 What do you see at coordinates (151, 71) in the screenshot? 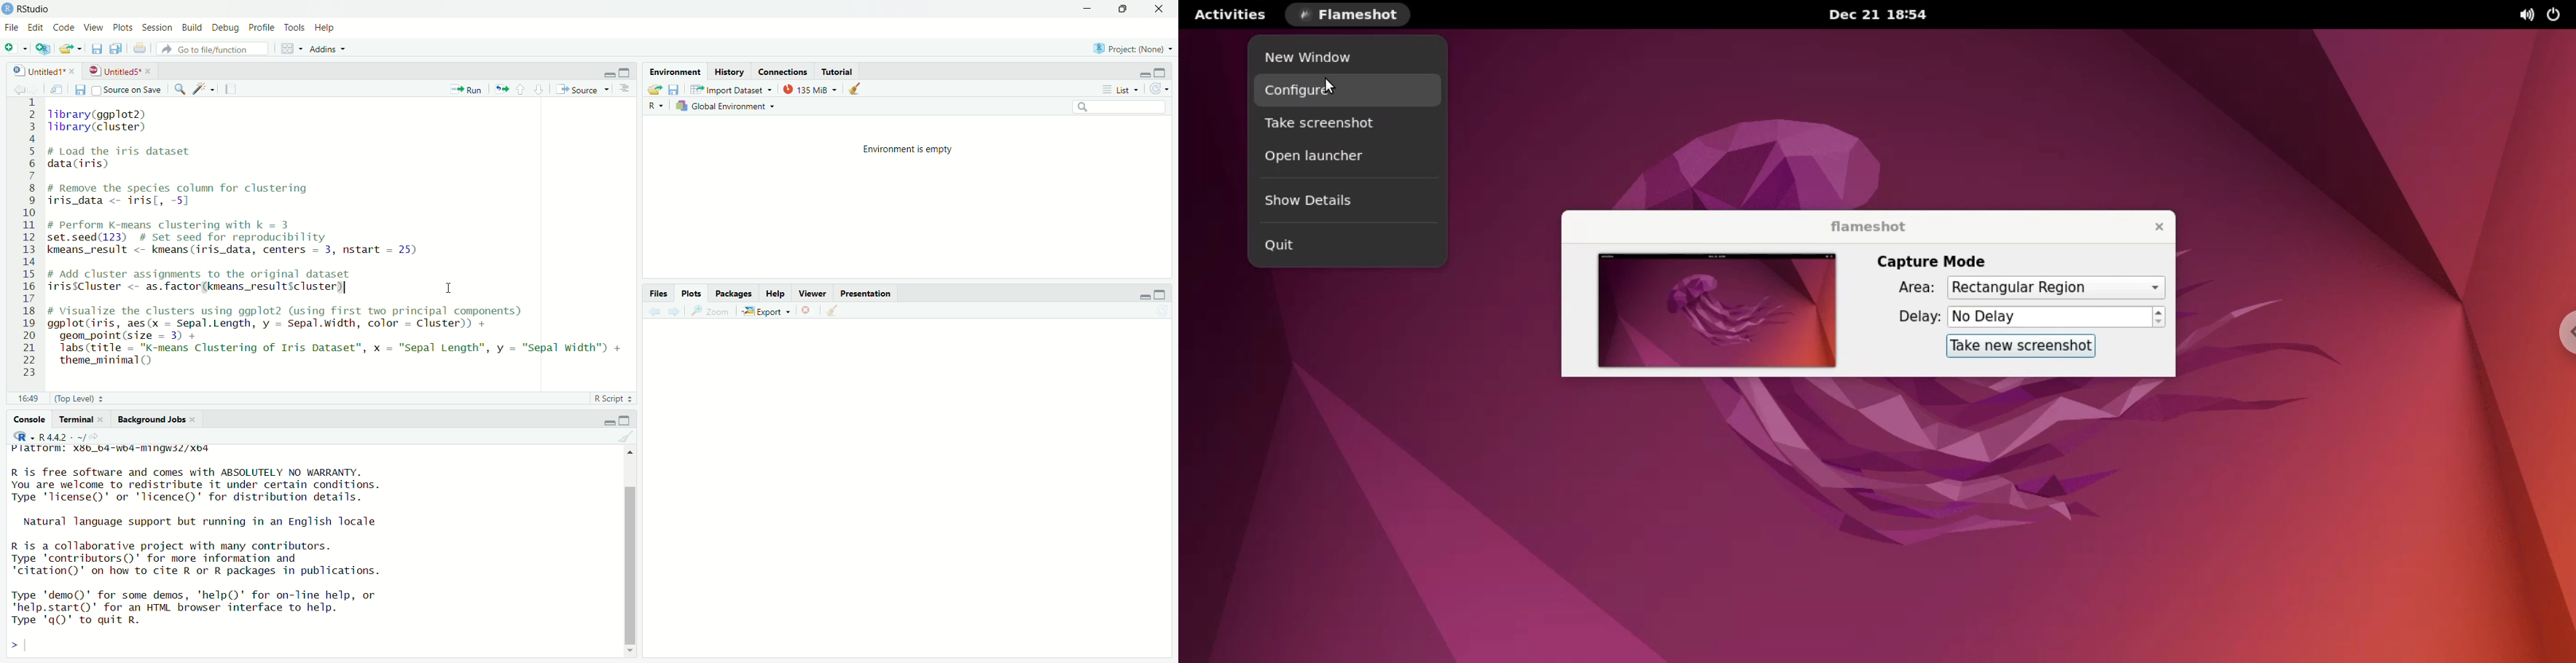
I see `close` at bounding box center [151, 71].